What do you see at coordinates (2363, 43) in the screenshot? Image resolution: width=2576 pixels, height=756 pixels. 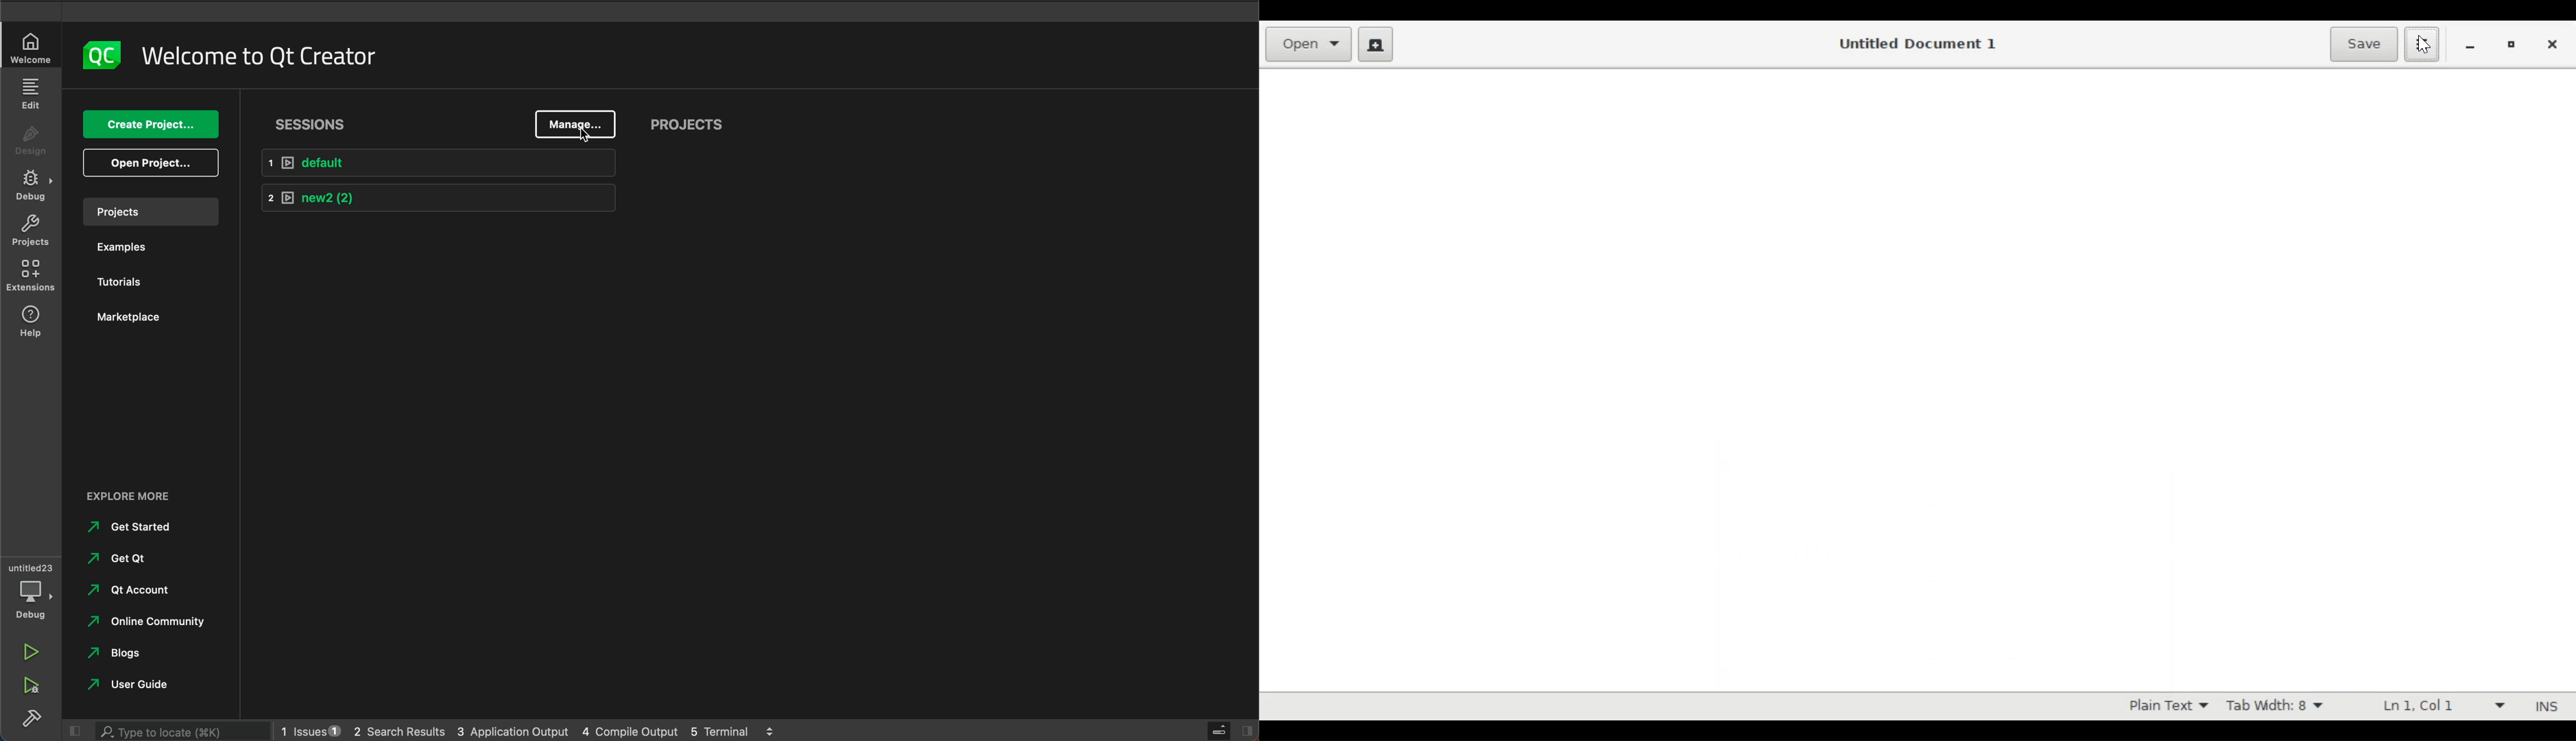 I see `Save` at bounding box center [2363, 43].